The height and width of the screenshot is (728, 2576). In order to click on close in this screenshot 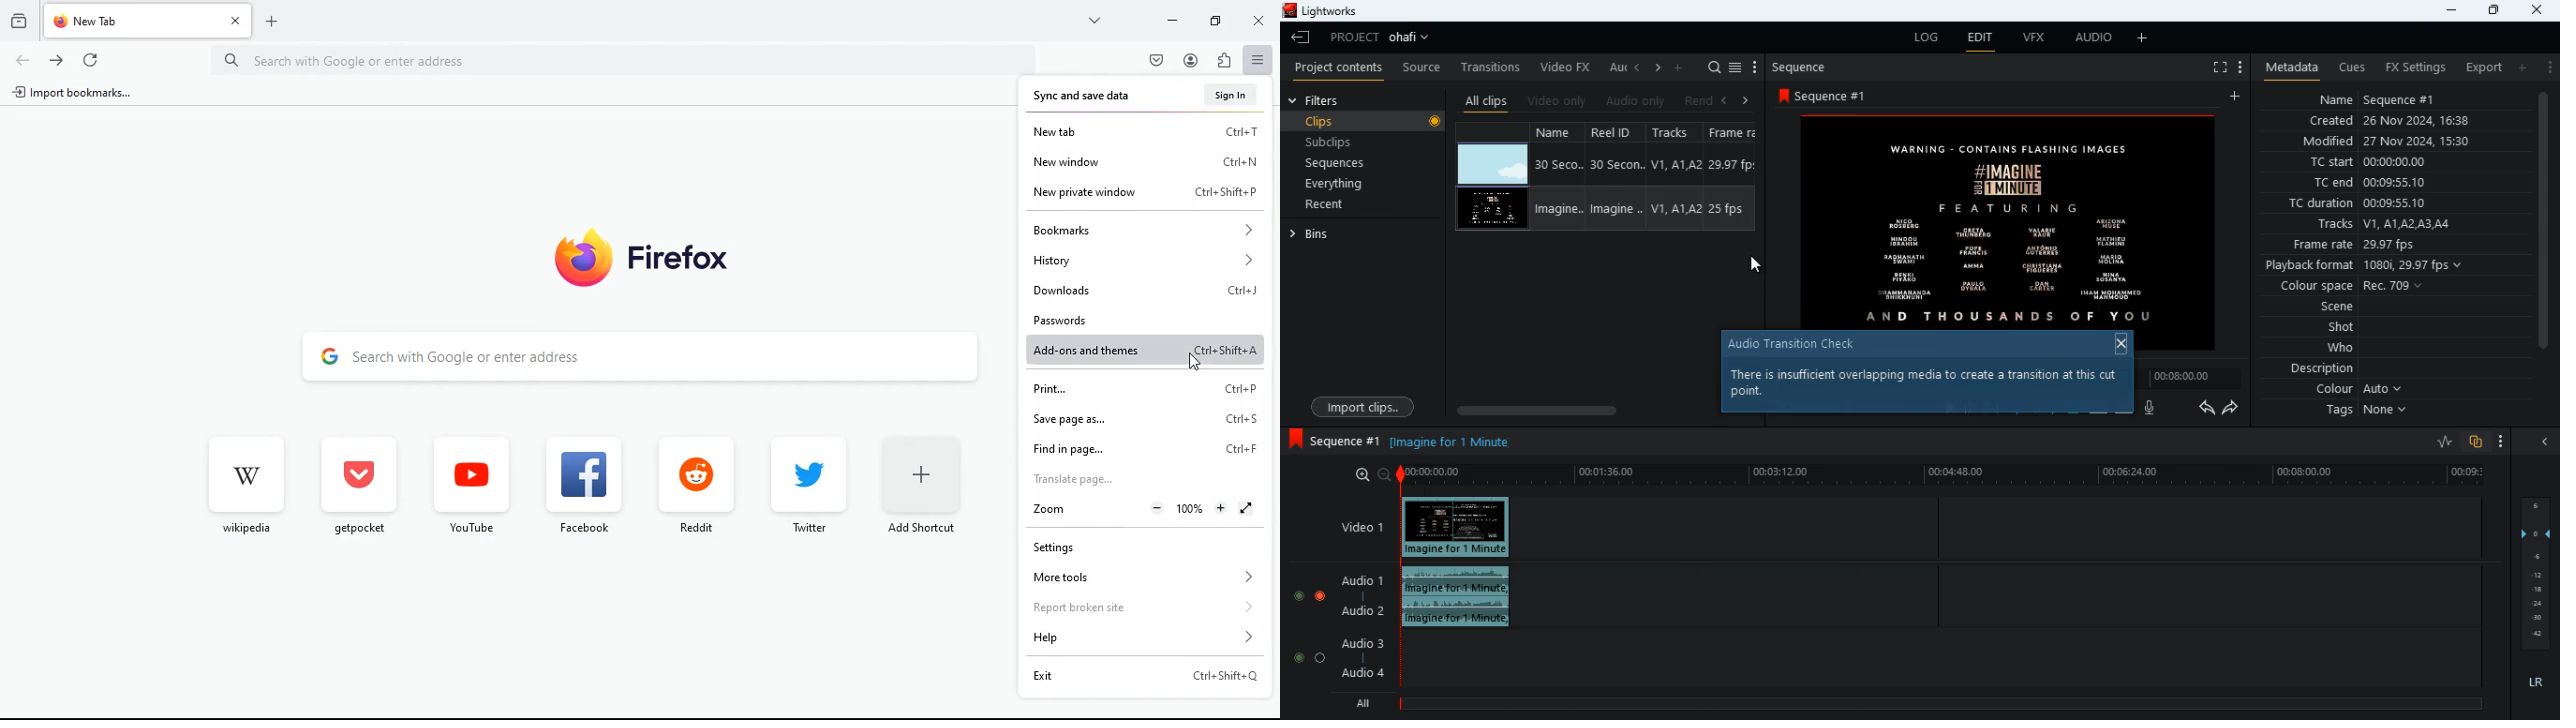, I will do `click(1262, 19)`.